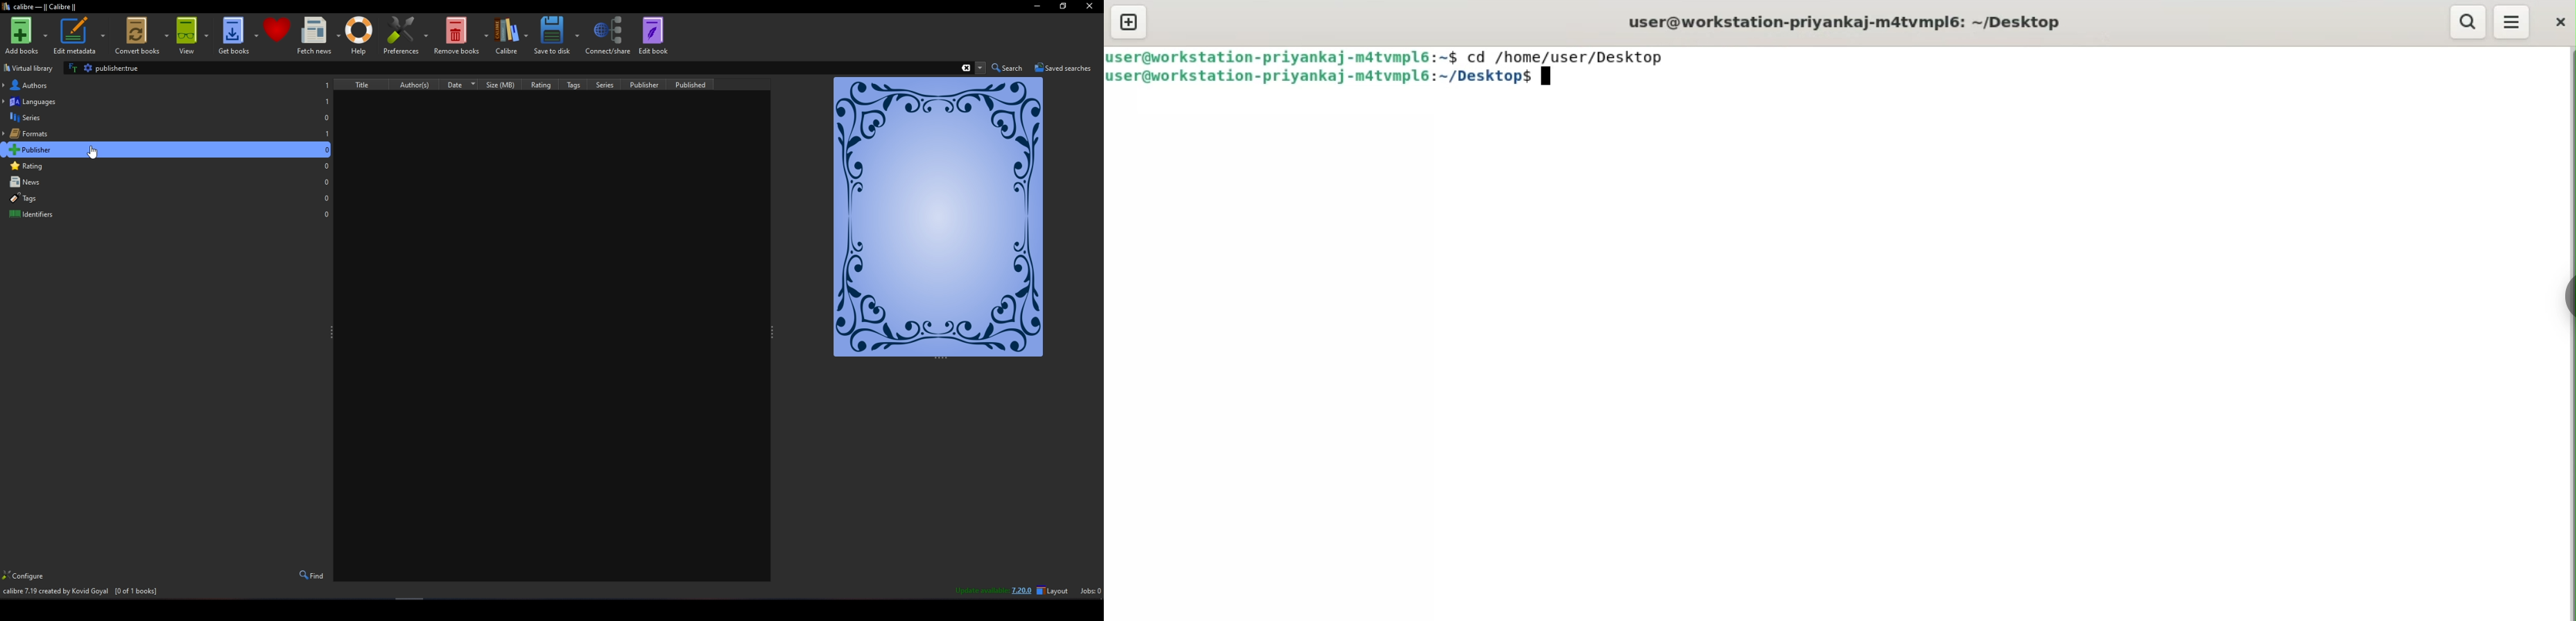 This screenshot has width=2576, height=644. What do you see at coordinates (1851, 23) in the screenshot?
I see `user@workstation-priyankaj-m4tvmpl6:~` at bounding box center [1851, 23].